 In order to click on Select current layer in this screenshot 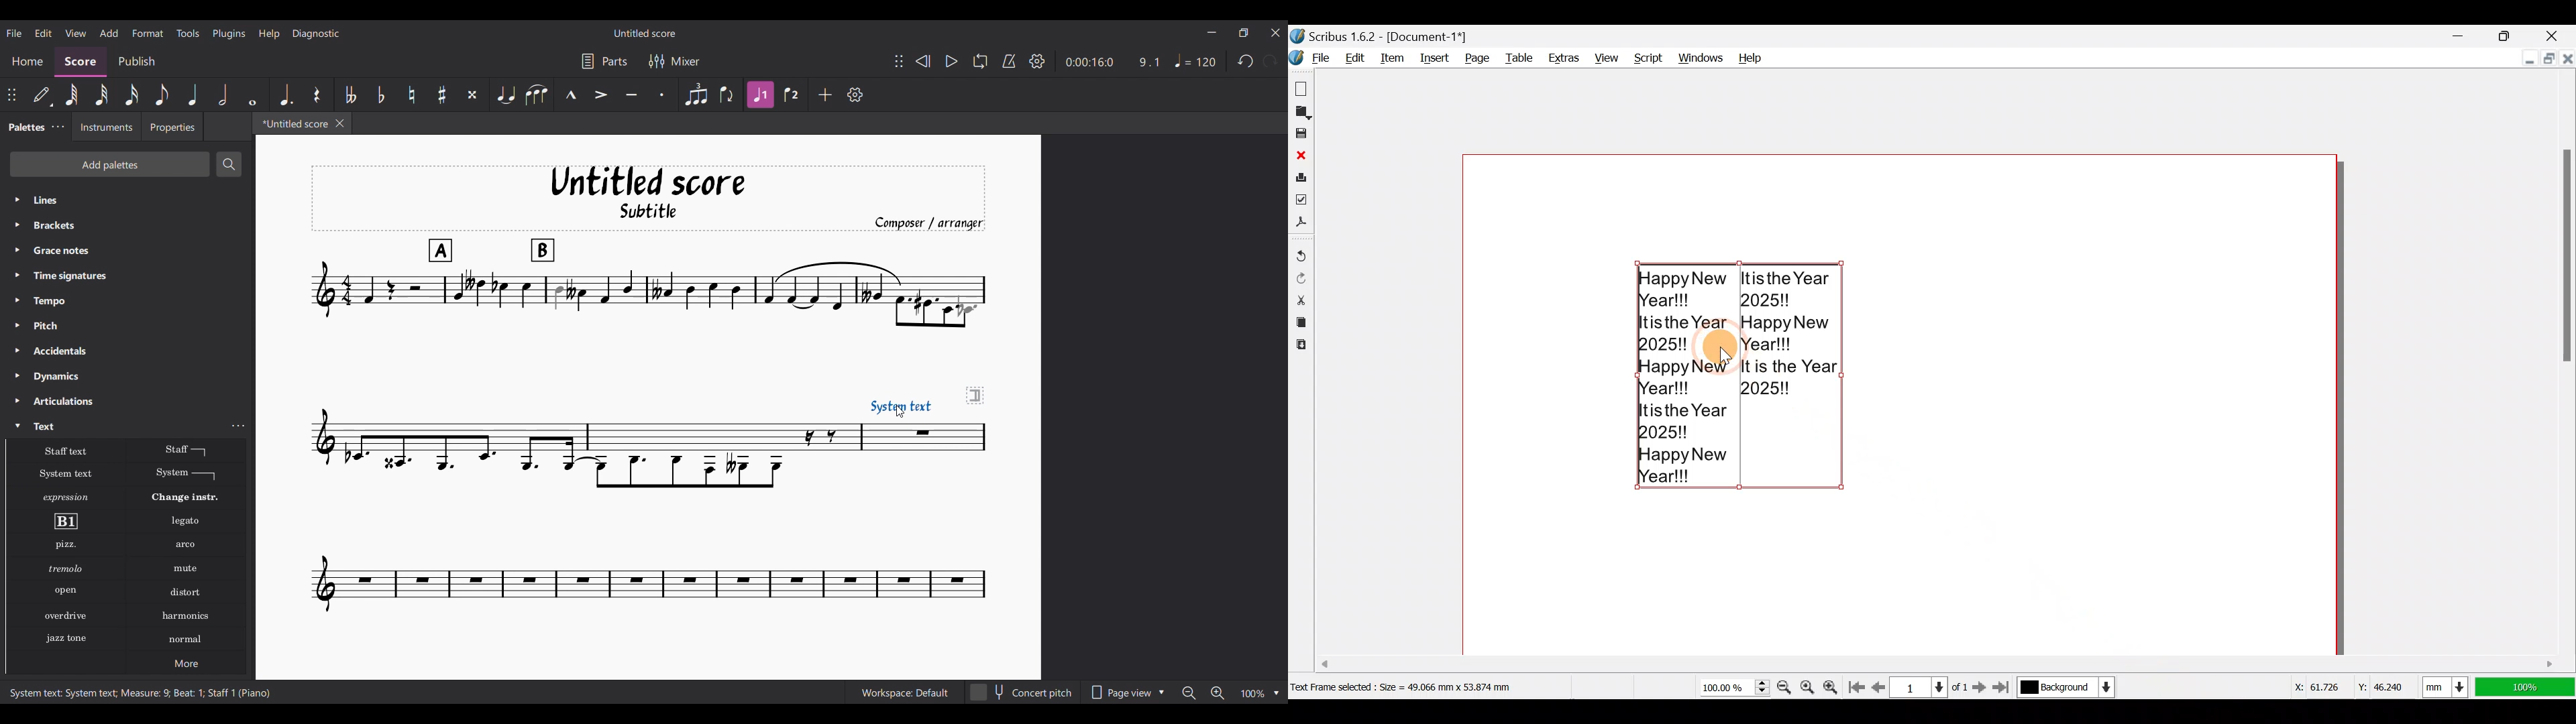, I will do `click(2065, 688)`.